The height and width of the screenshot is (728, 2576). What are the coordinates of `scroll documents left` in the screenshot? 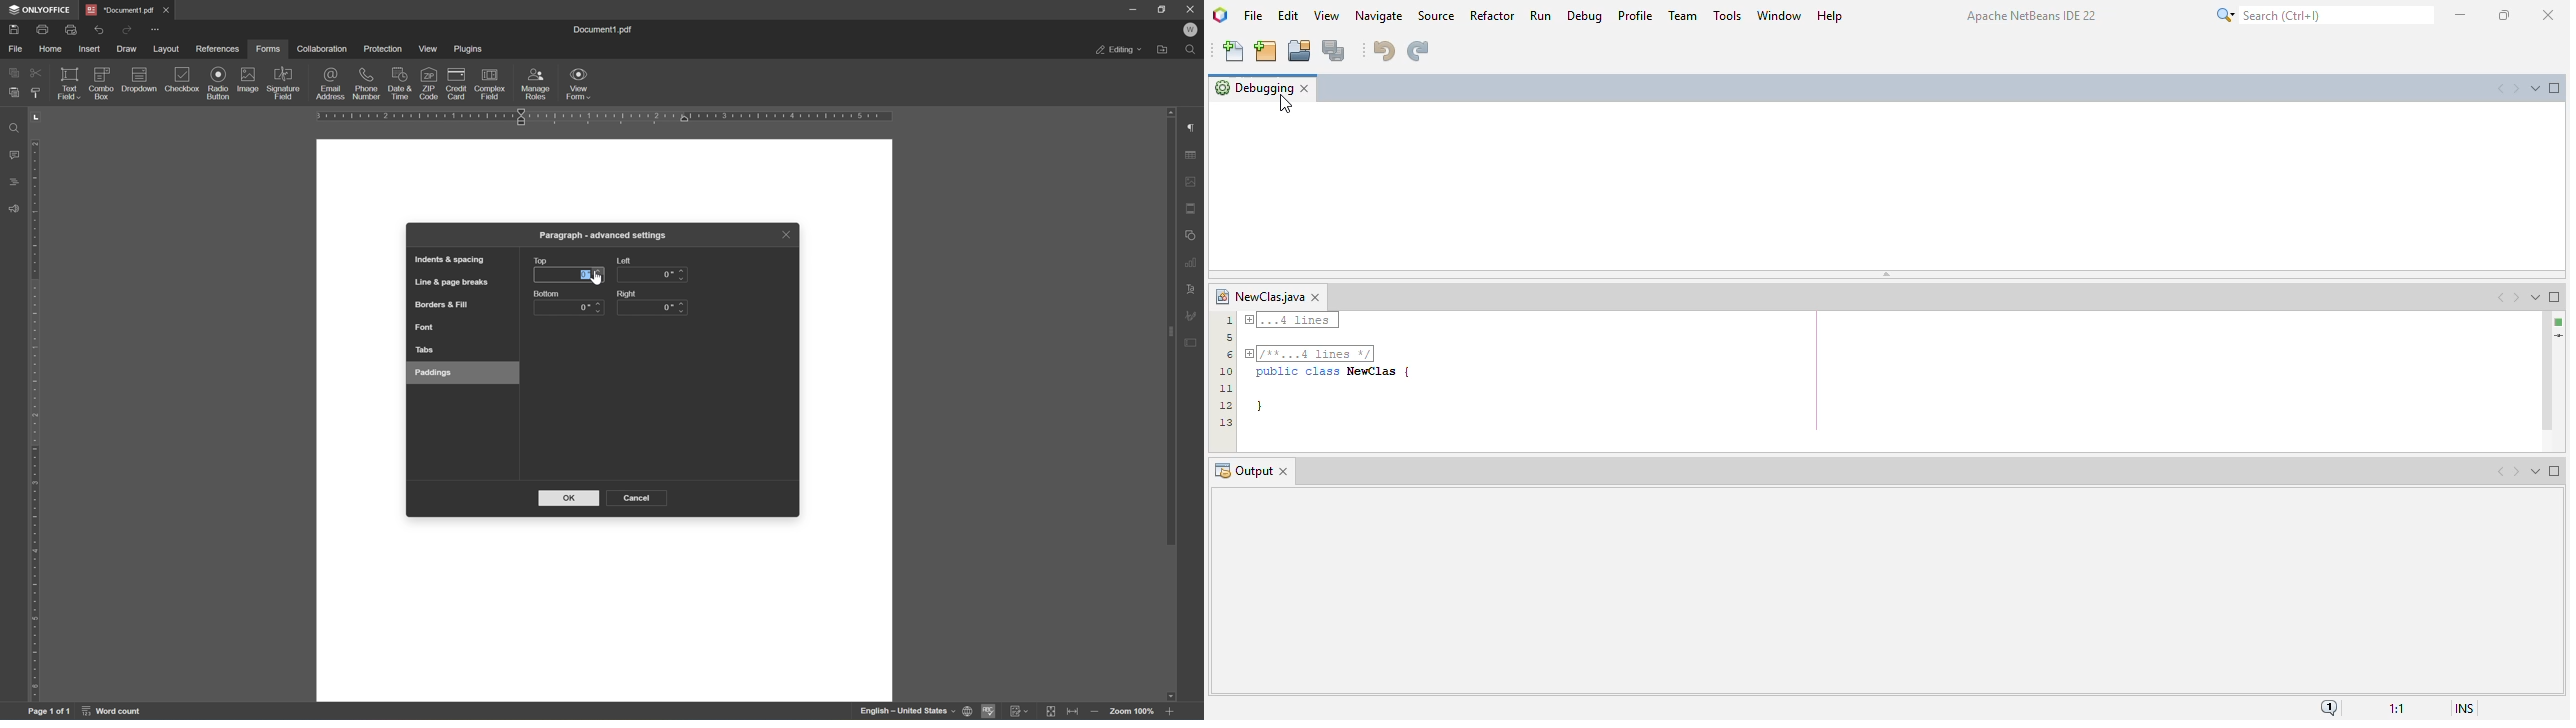 It's located at (2500, 88).